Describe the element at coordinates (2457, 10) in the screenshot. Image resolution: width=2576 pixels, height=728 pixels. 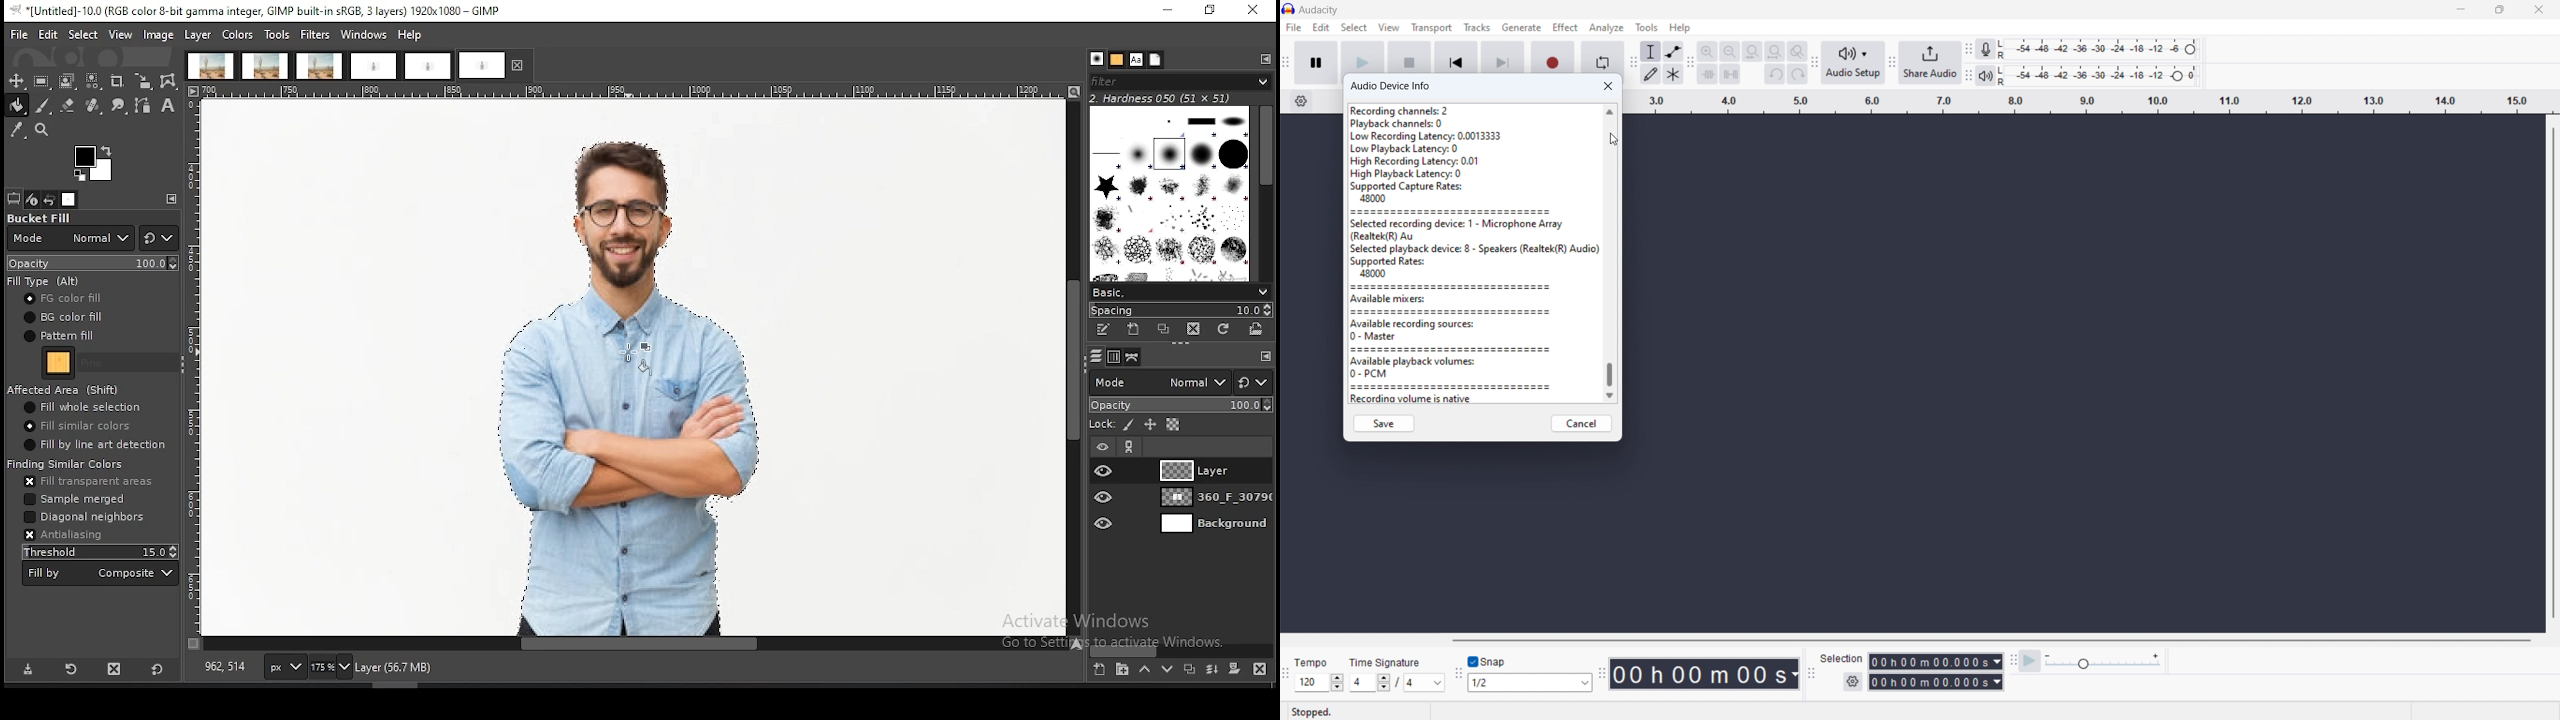
I see `minimize` at that location.